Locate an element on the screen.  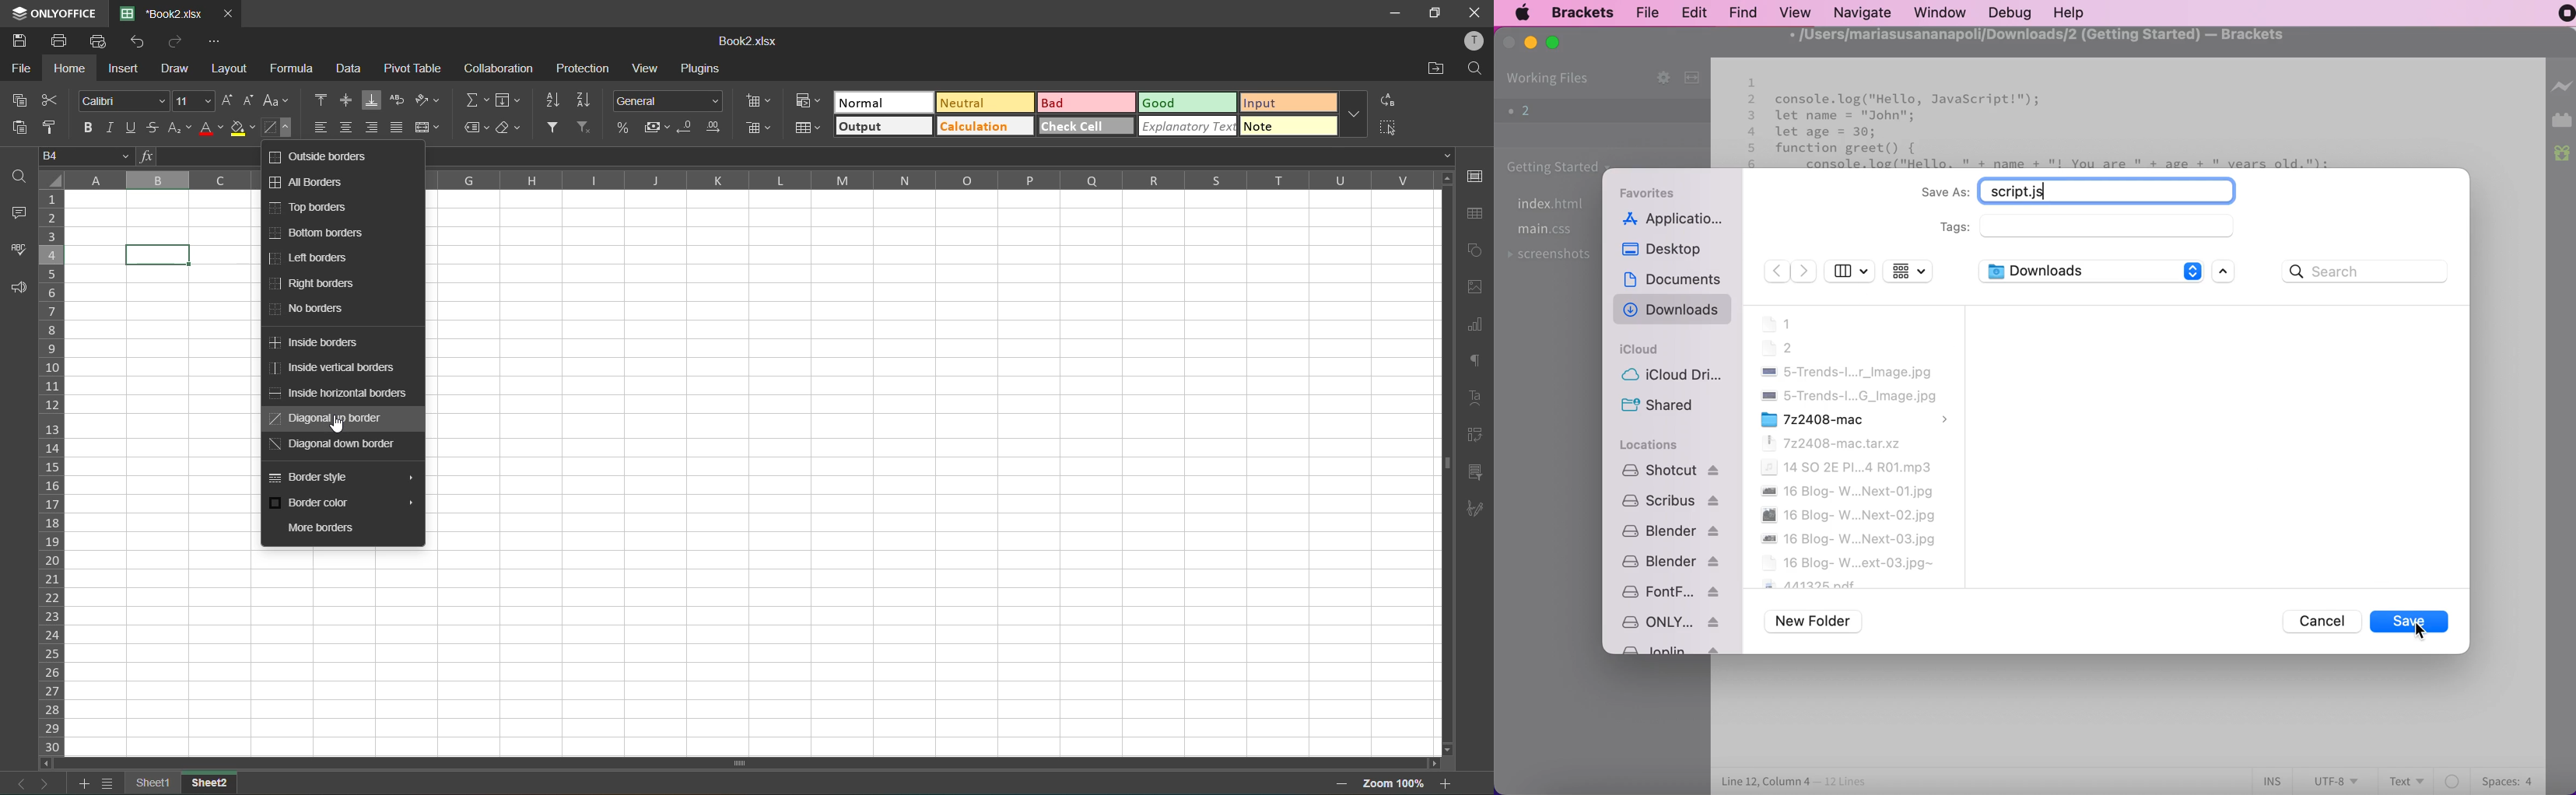
slicer is located at coordinates (1474, 472).